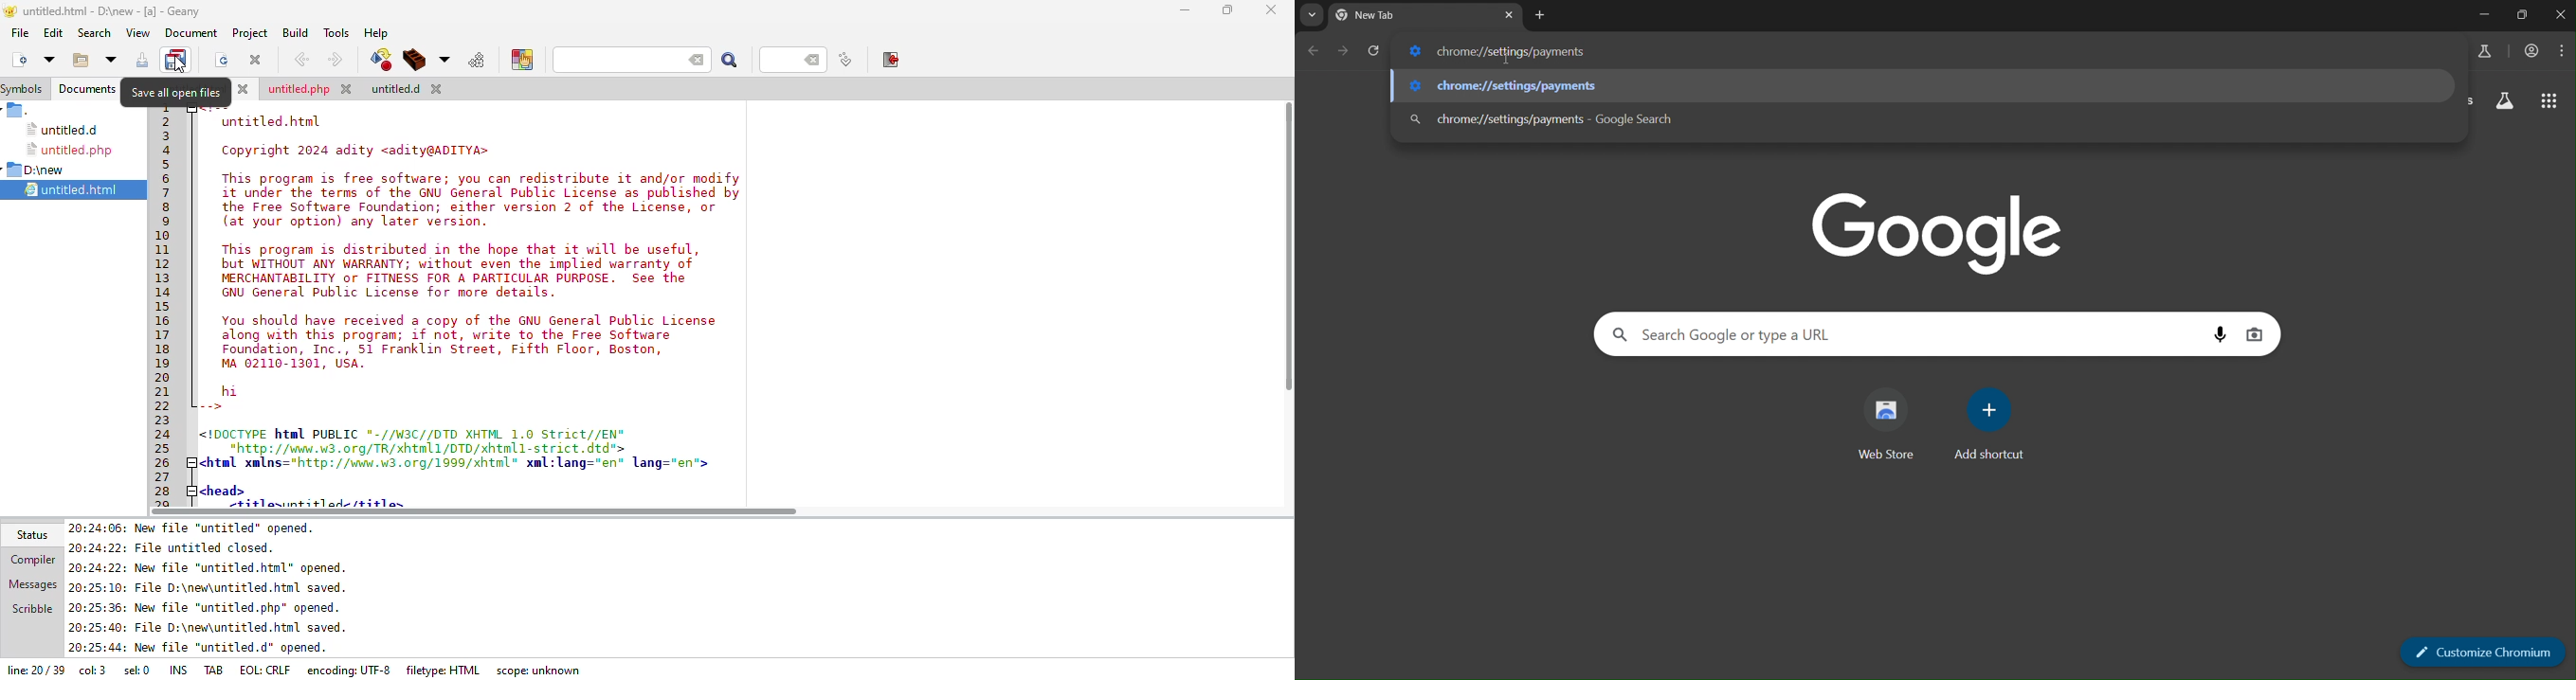  What do you see at coordinates (18, 109) in the screenshot?
I see `.` at bounding box center [18, 109].